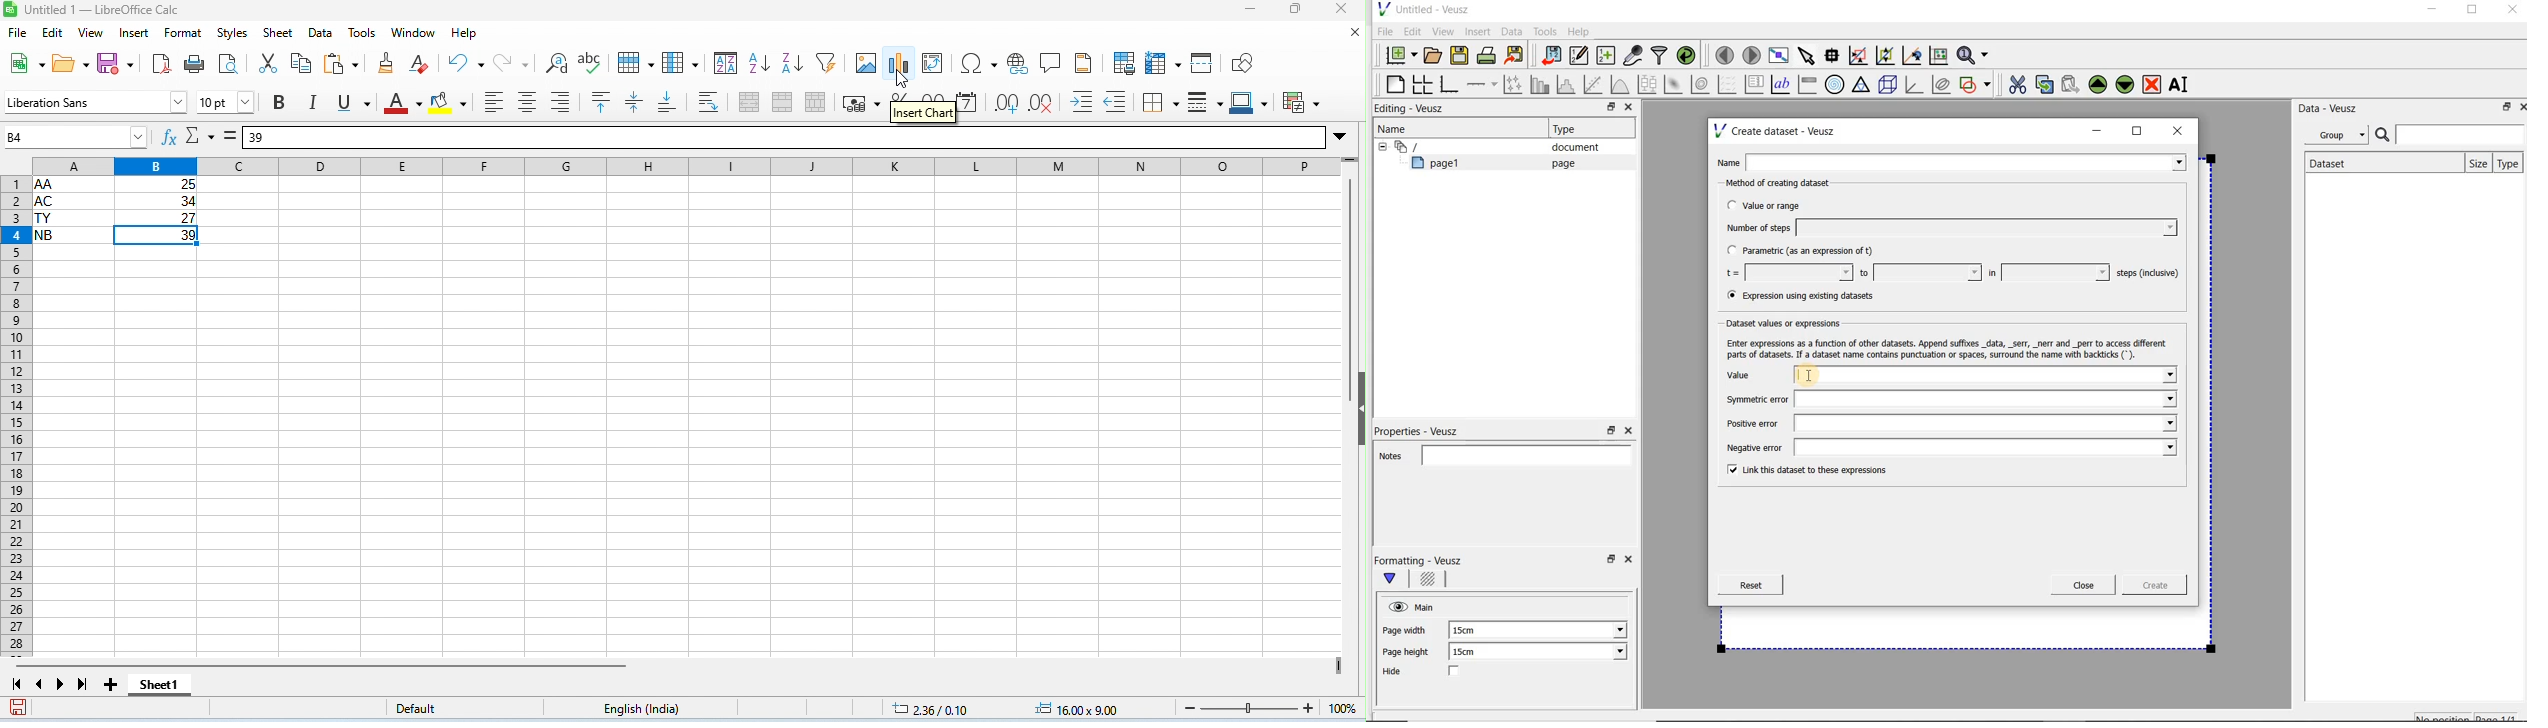 This screenshot has height=728, width=2548. I want to click on open a document, so click(1434, 54).